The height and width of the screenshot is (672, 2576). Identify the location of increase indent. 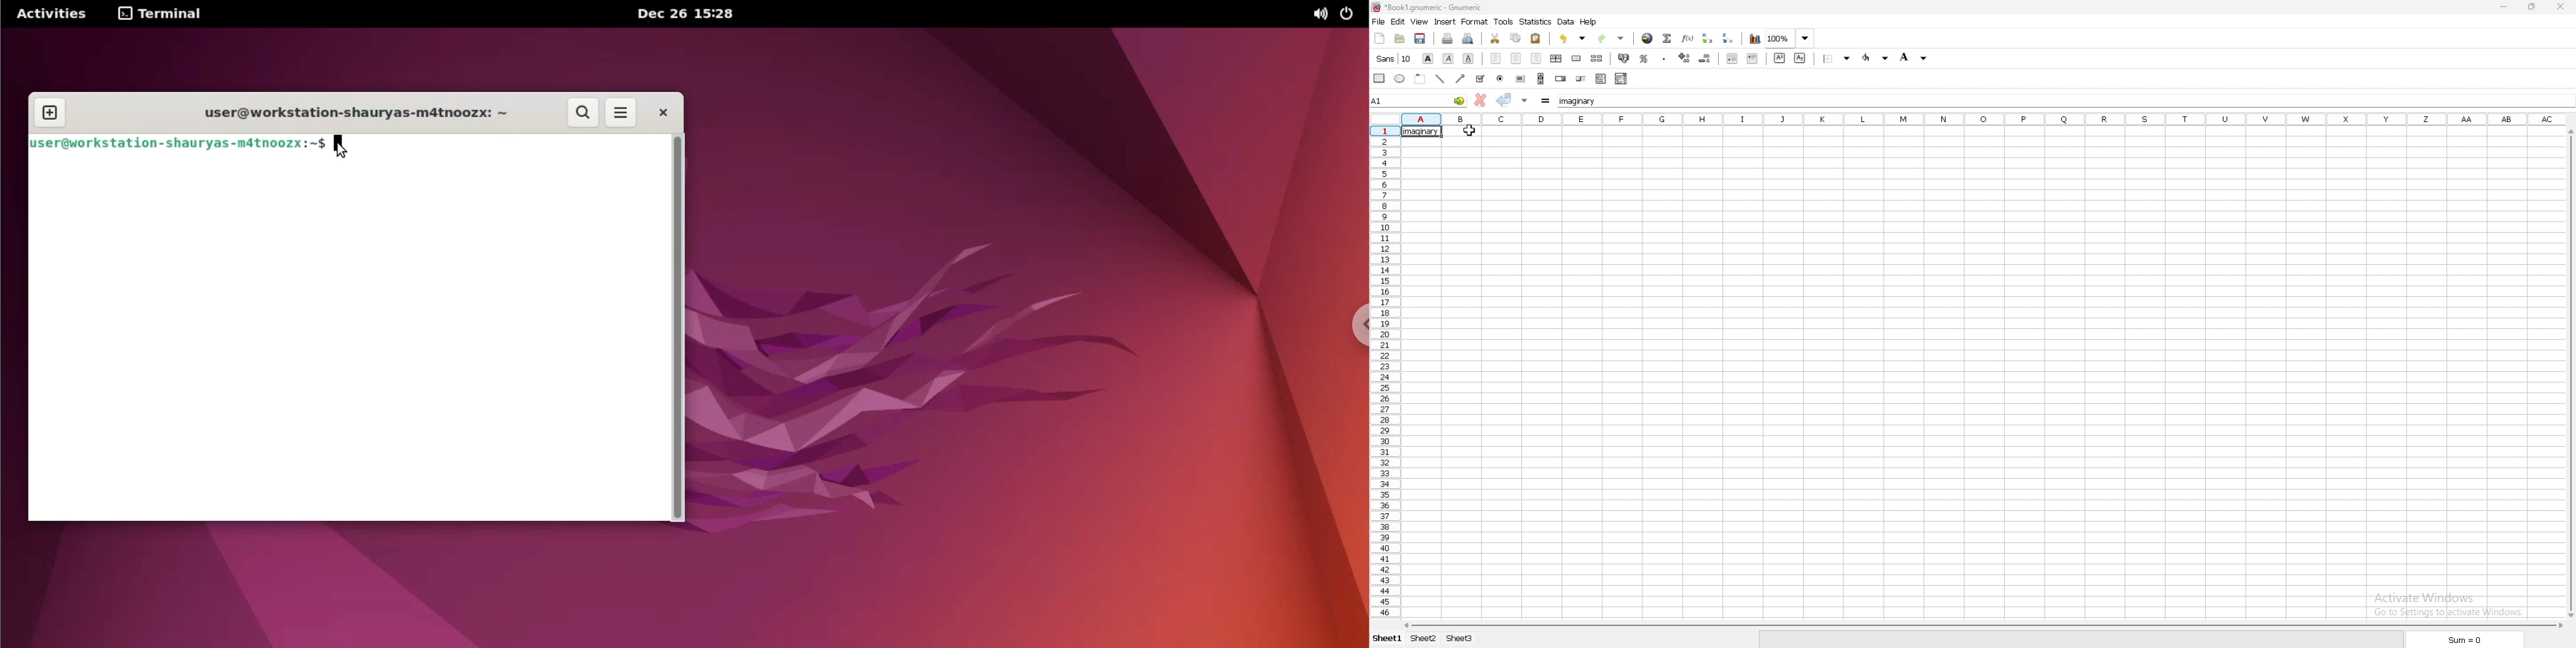
(1753, 59).